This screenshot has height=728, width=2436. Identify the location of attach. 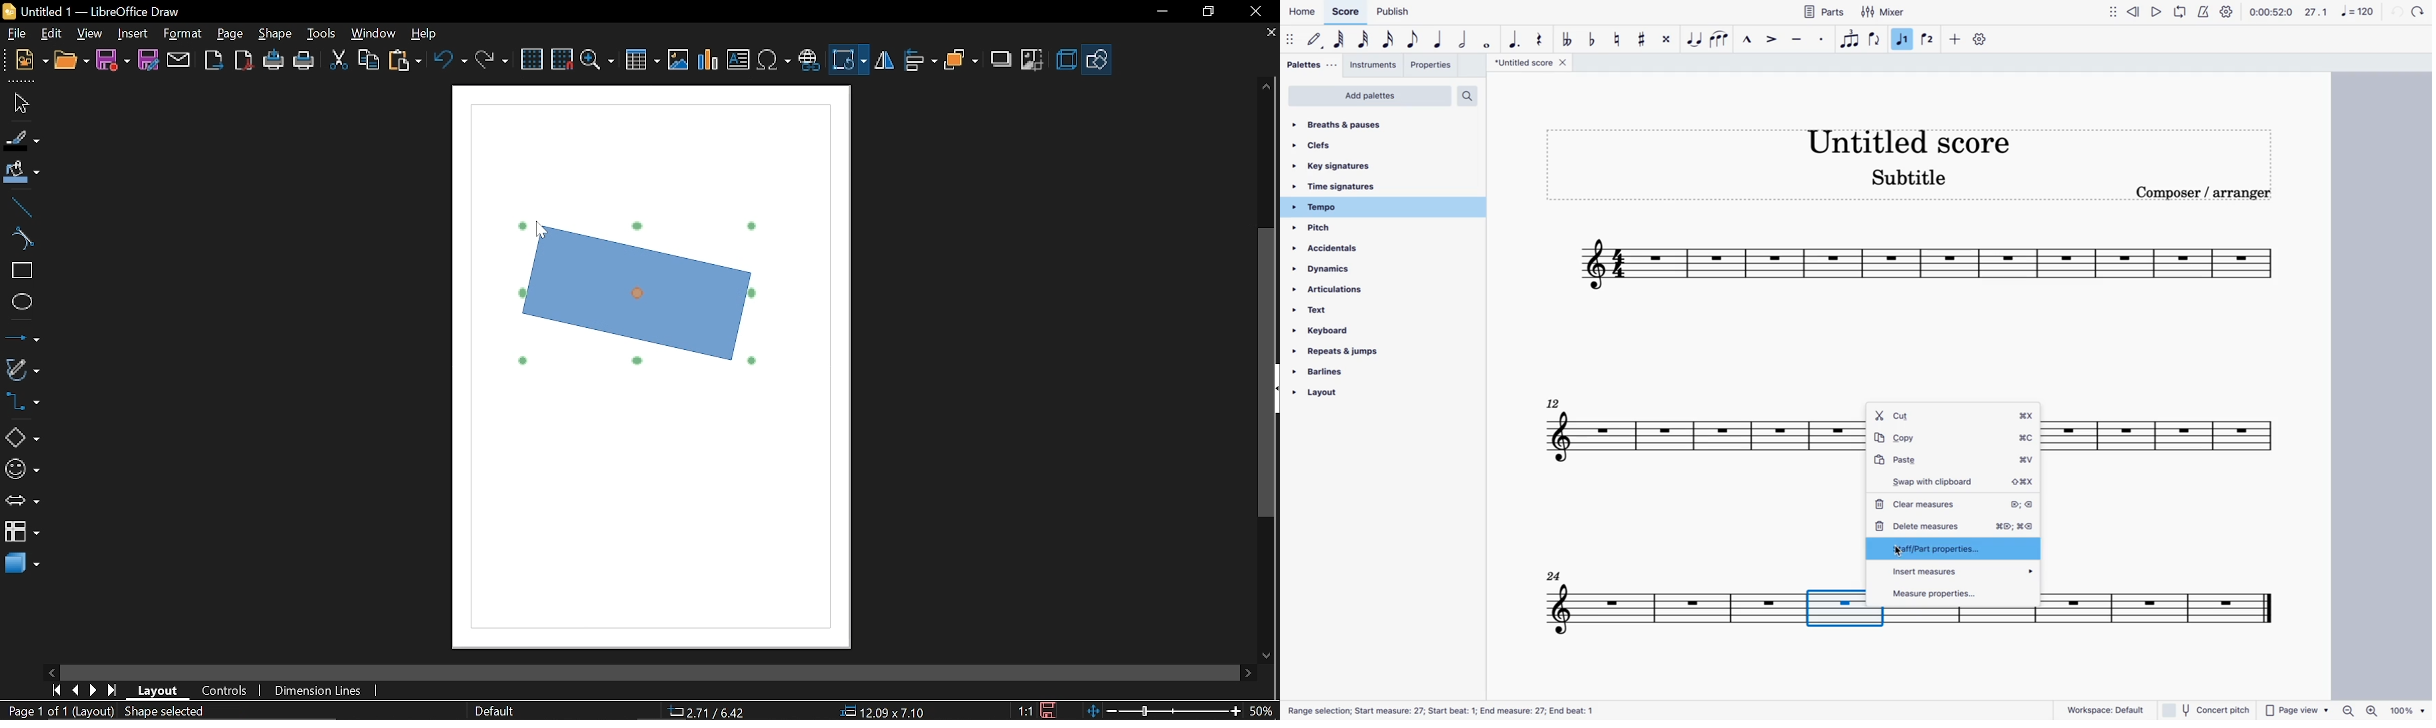
(179, 60).